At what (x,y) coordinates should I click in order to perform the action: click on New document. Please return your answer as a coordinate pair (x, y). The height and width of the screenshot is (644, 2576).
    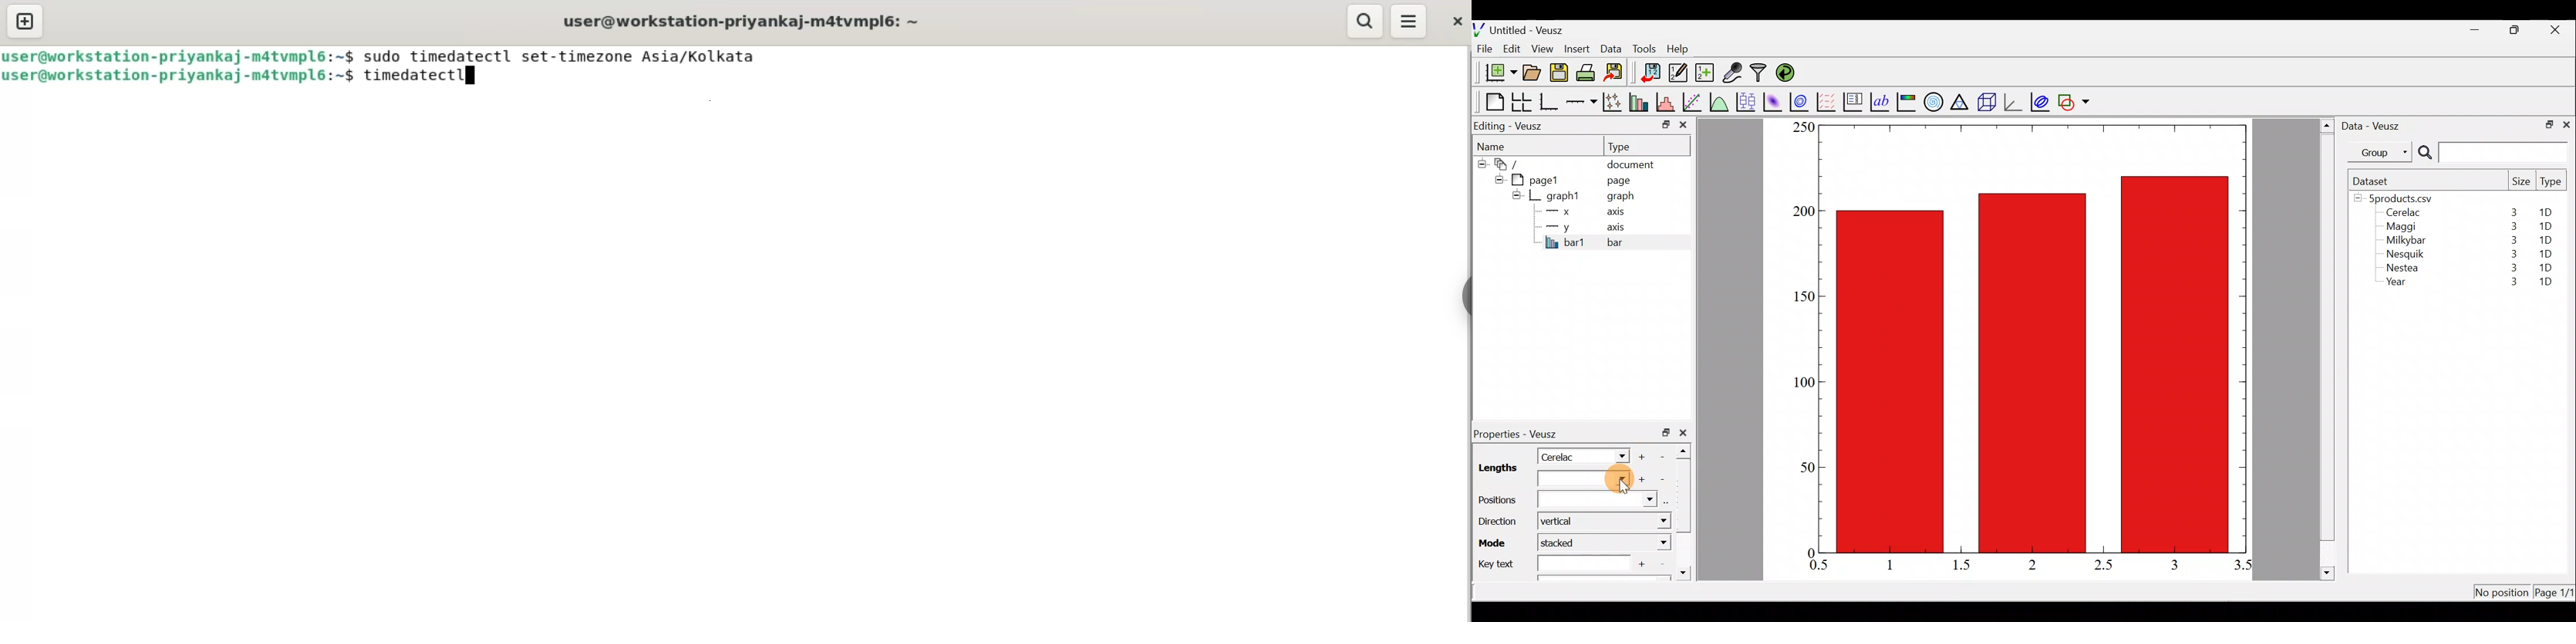
    Looking at the image, I should click on (1496, 73).